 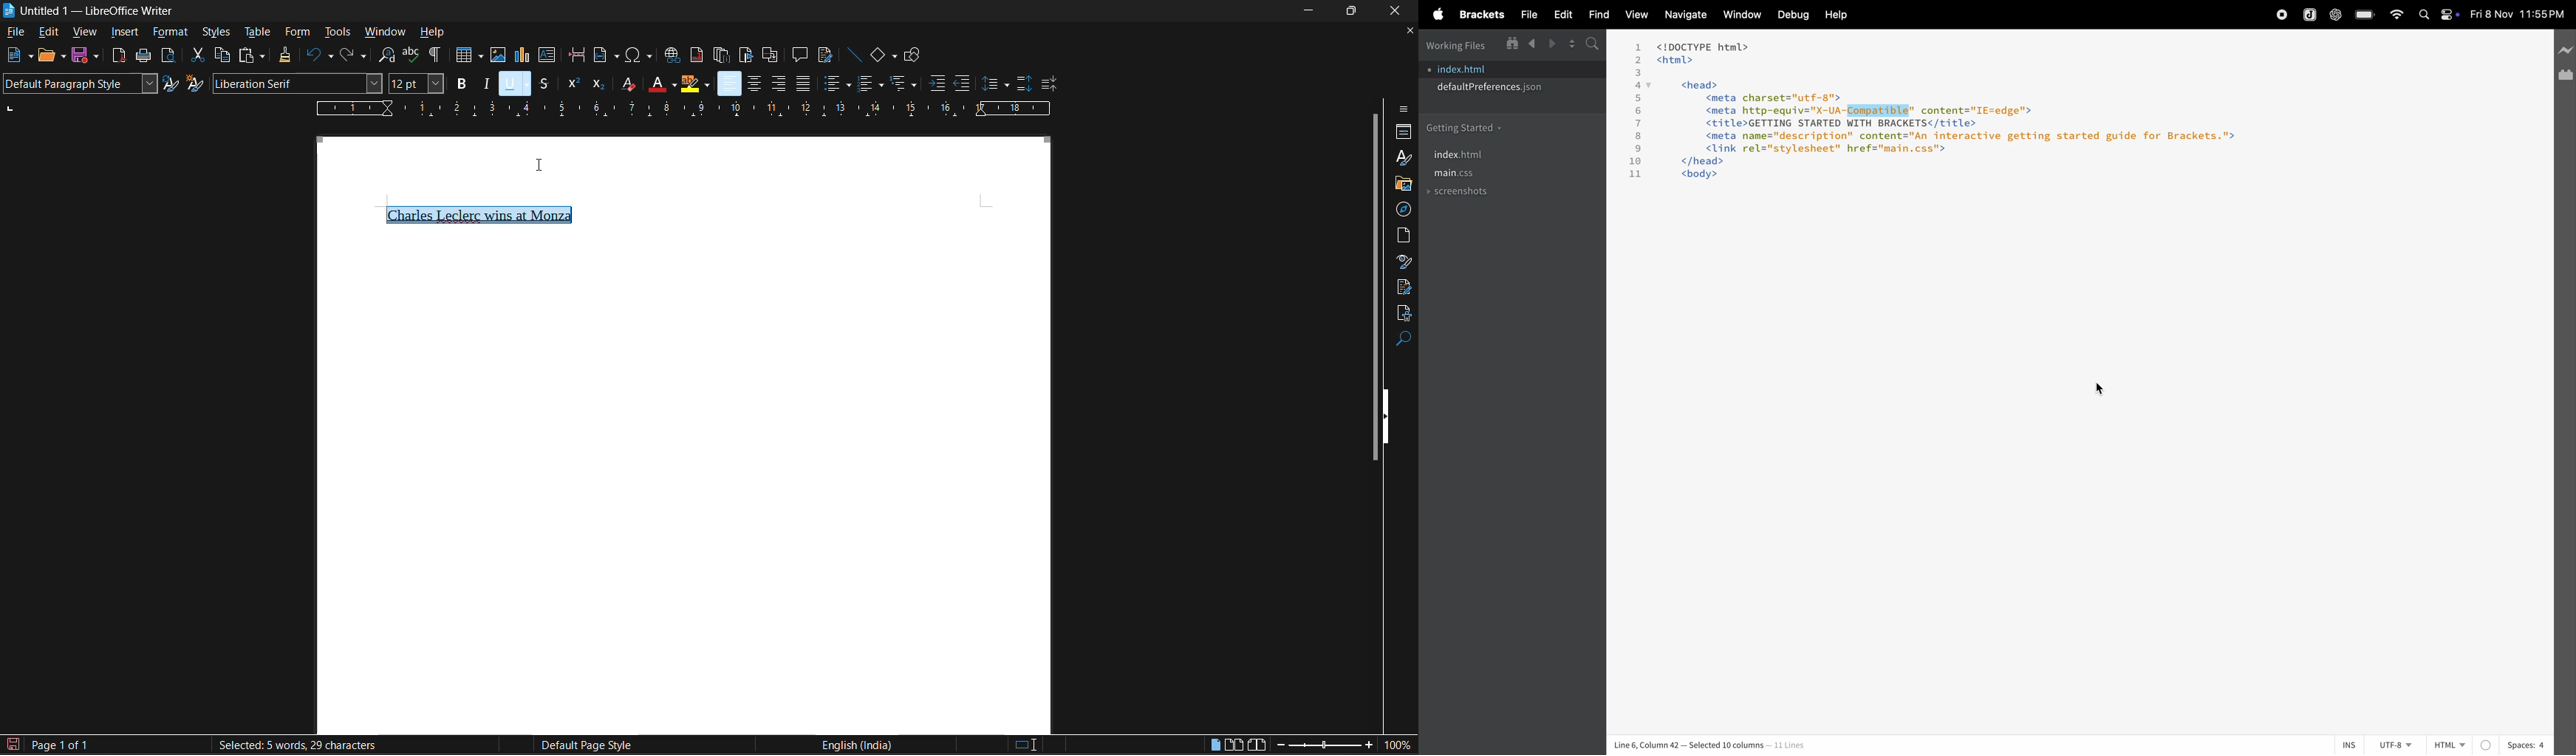 I want to click on debug, so click(x=1791, y=15).